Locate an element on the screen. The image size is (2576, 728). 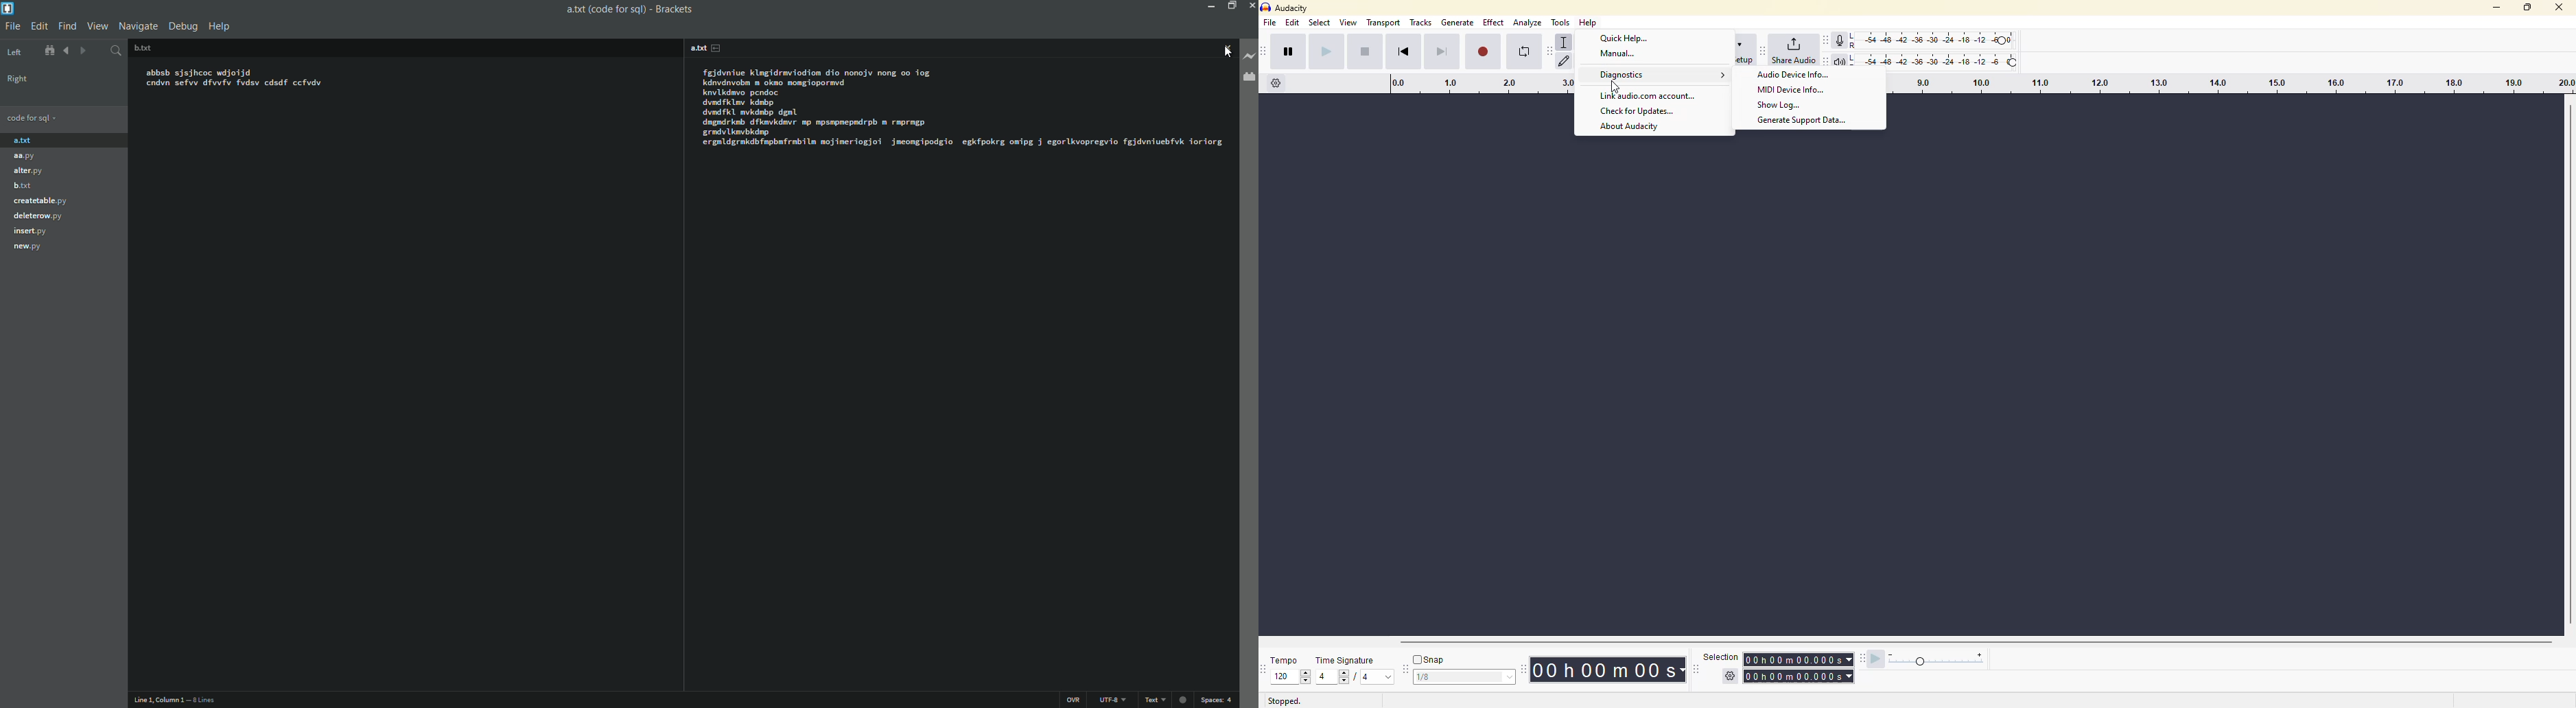
new.py is located at coordinates (29, 248).